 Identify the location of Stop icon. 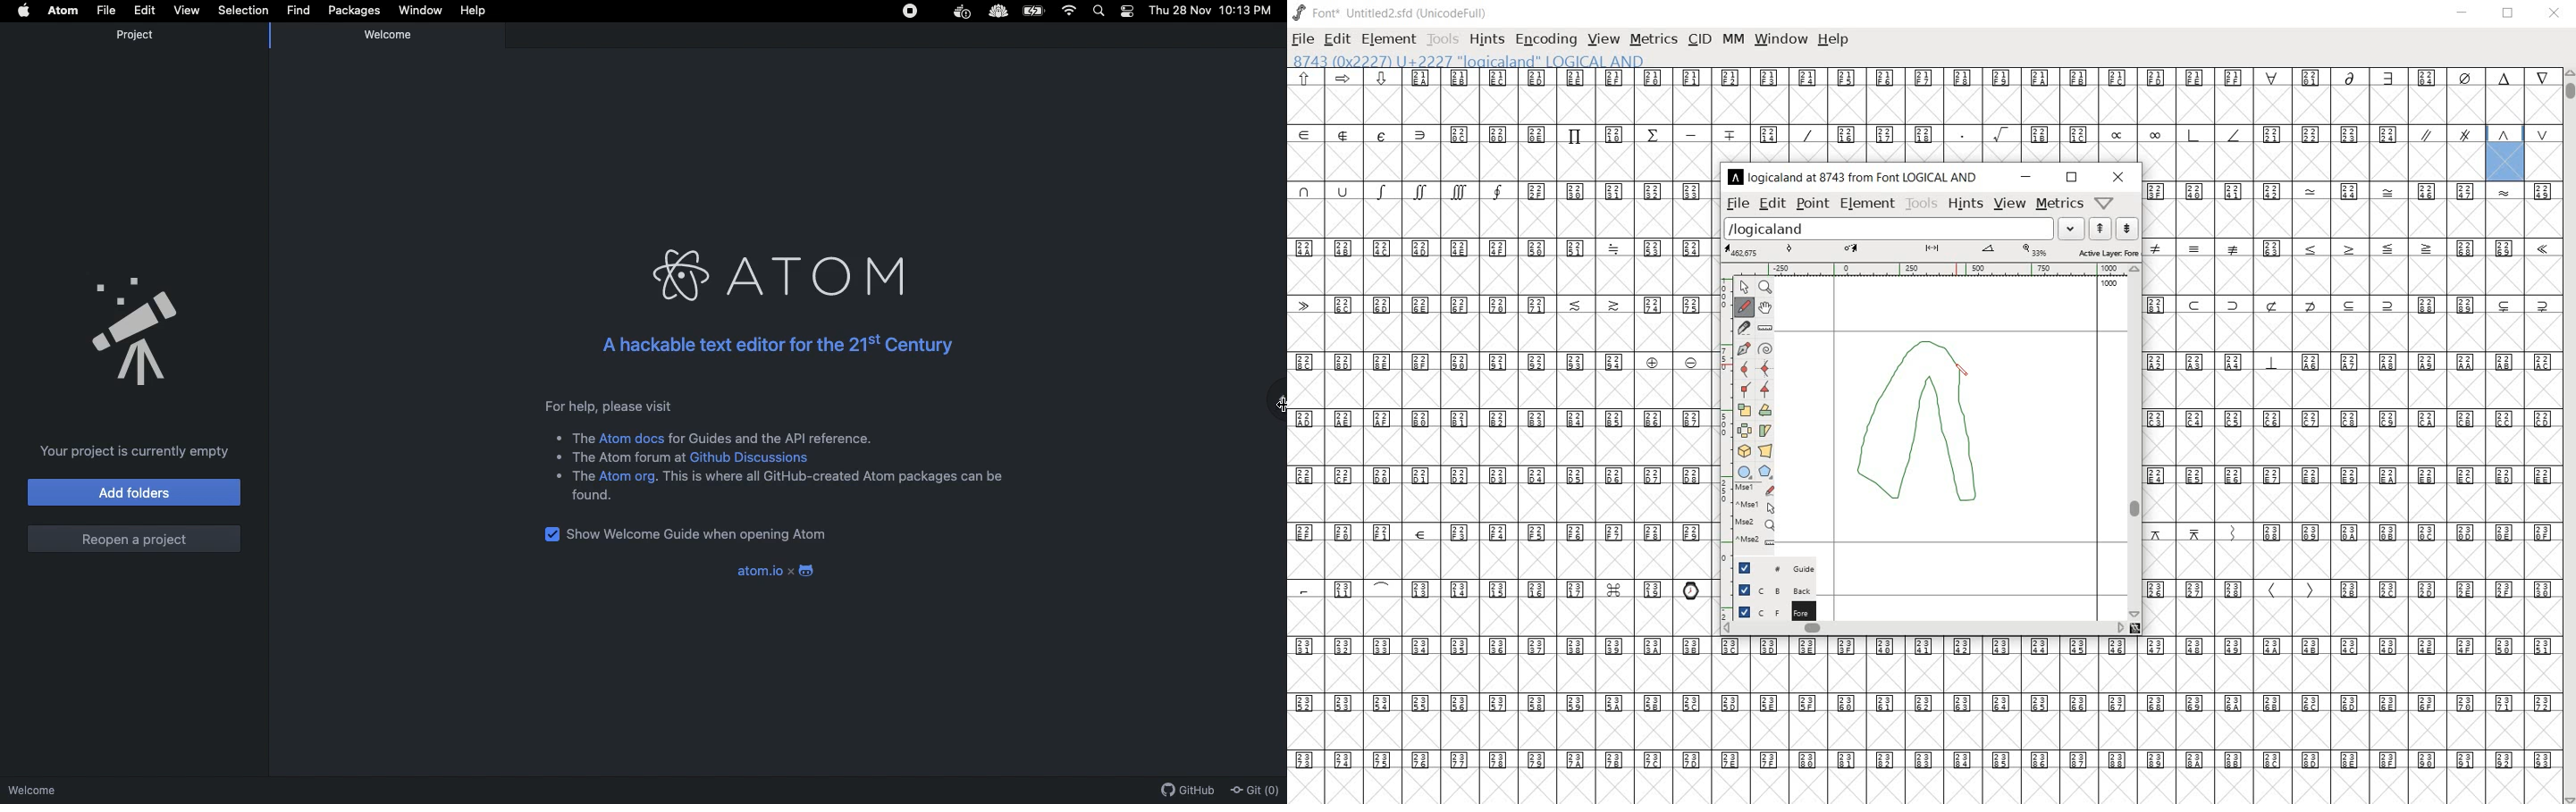
(911, 13).